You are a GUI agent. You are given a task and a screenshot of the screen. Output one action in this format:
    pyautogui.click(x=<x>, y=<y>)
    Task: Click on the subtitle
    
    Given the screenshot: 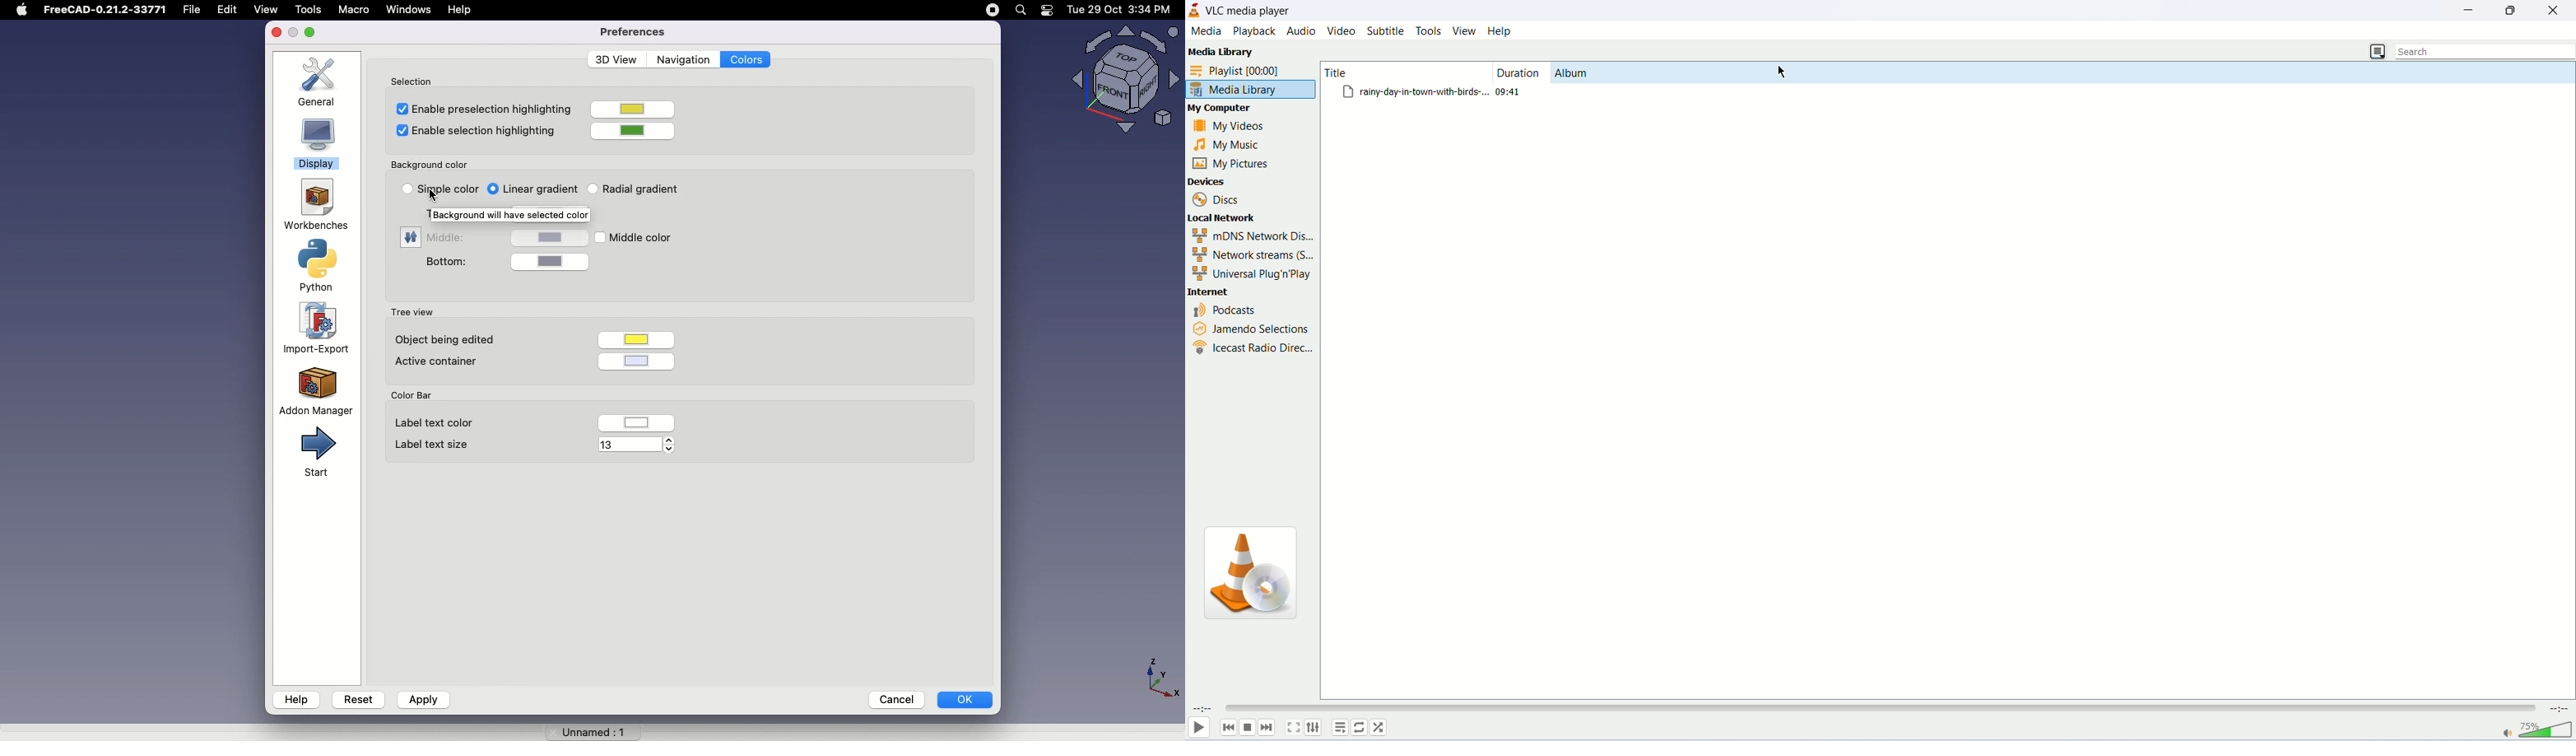 What is the action you would take?
    pyautogui.click(x=1384, y=31)
    